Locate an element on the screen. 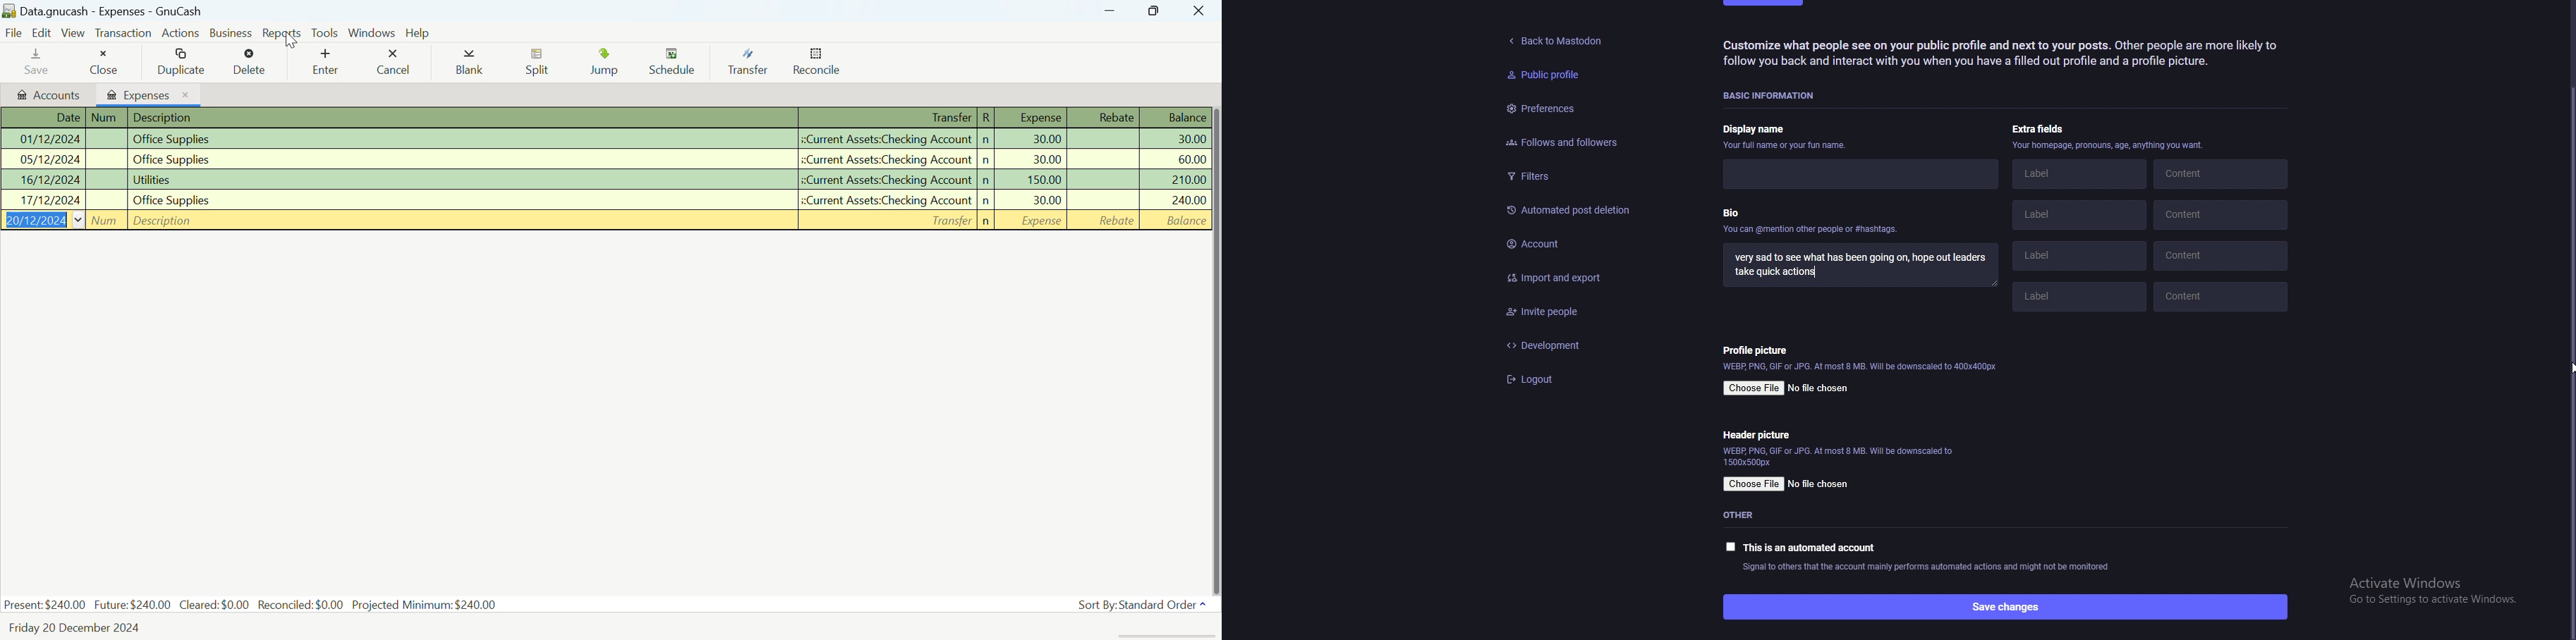 This screenshot has width=2576, height=644. choose file is located at coordinates (1754, 485).